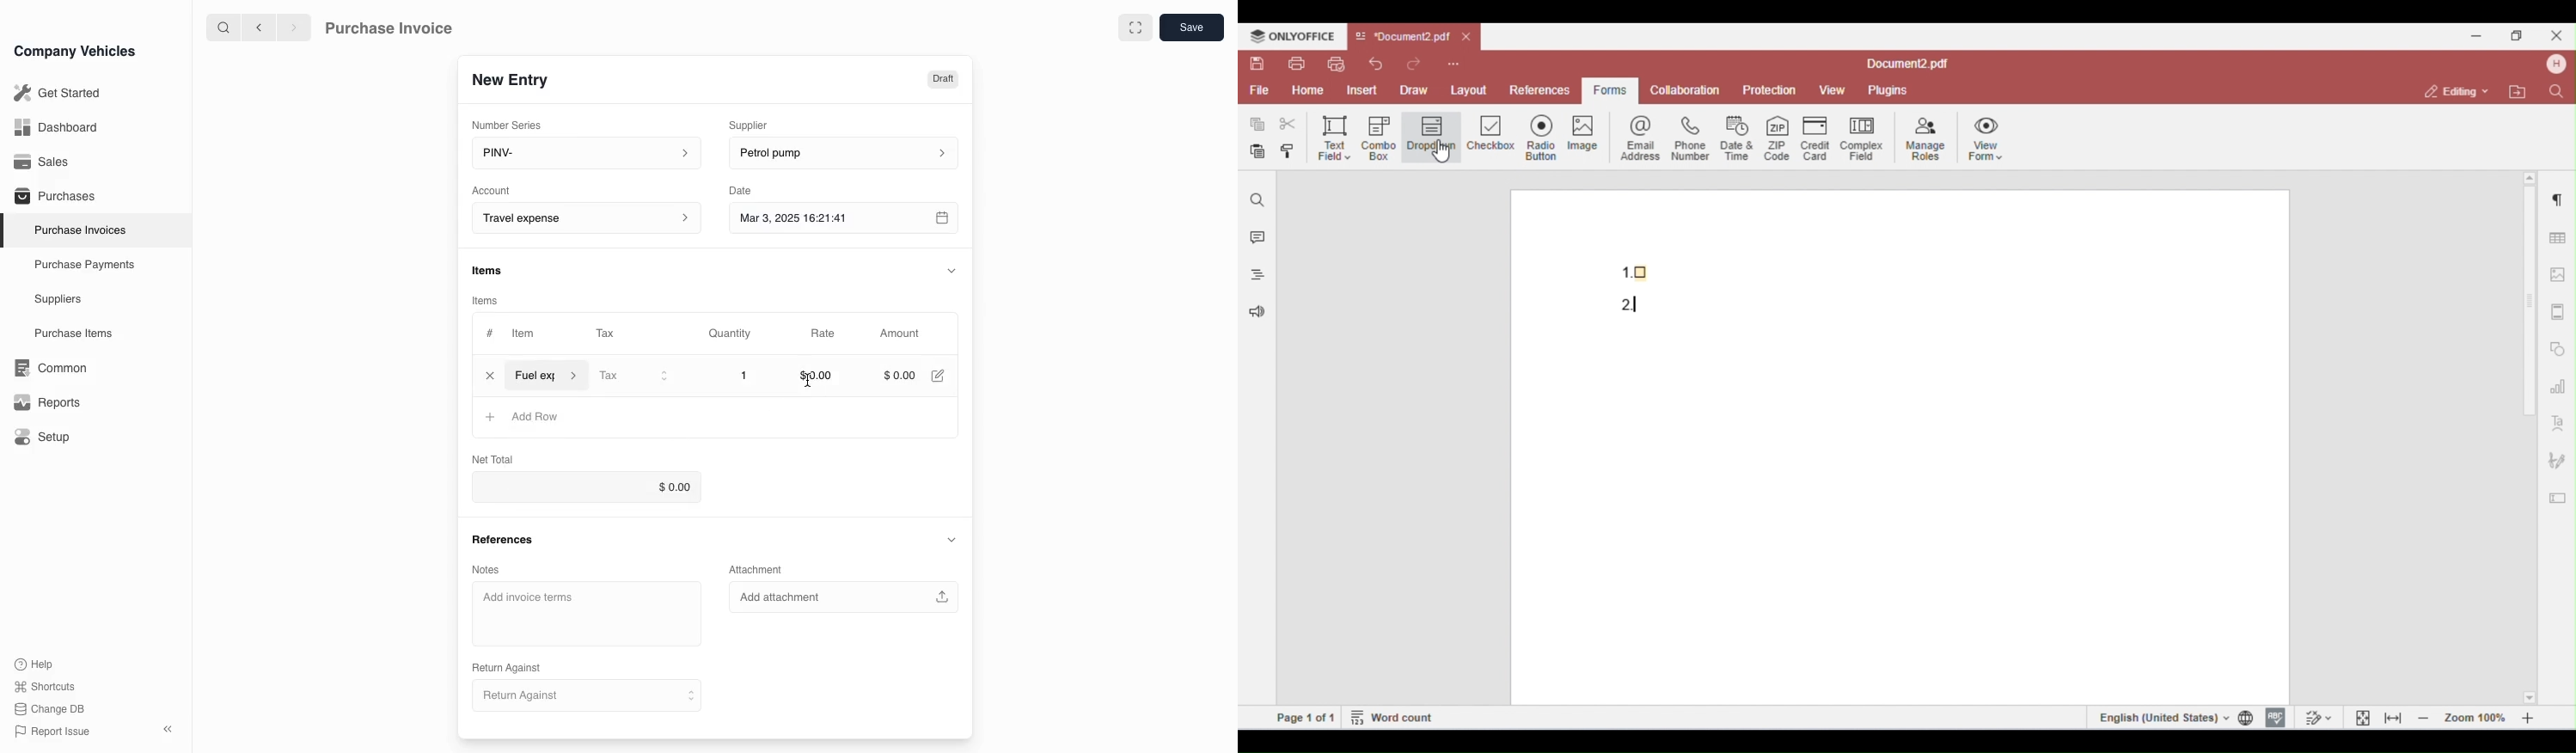  What do you see at coordinates (521, 418) in the screenshot?
I see `Add Row` at bounding box center [521, 418].